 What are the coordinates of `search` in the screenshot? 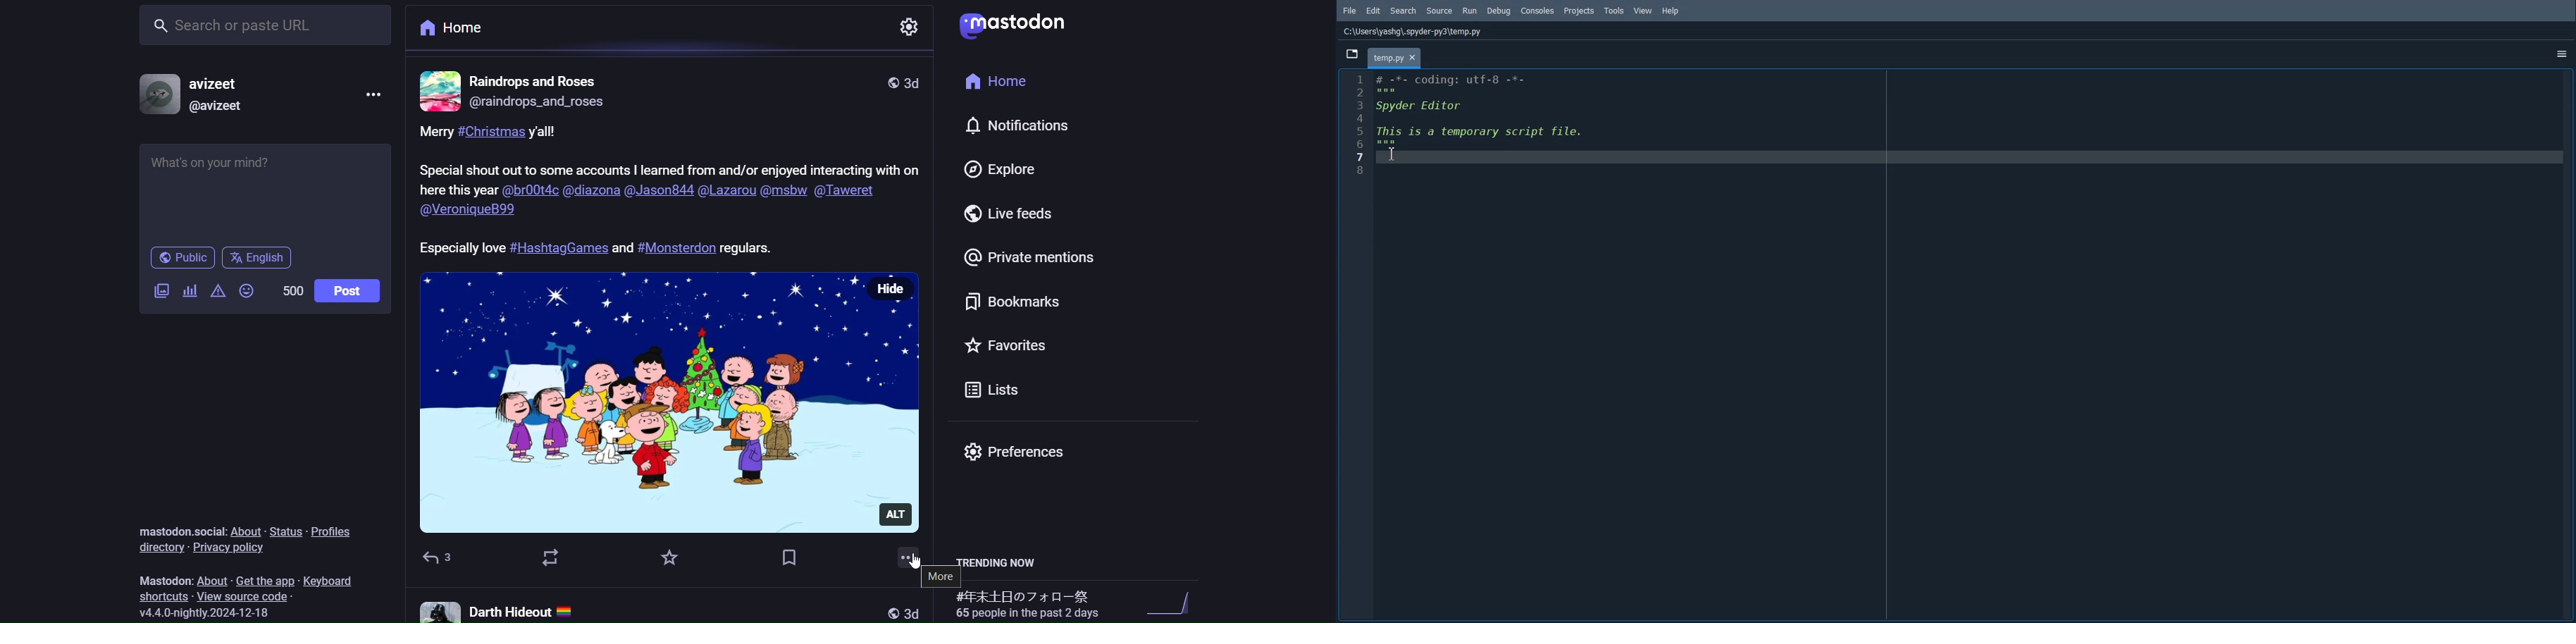 It's located at (266, 27).